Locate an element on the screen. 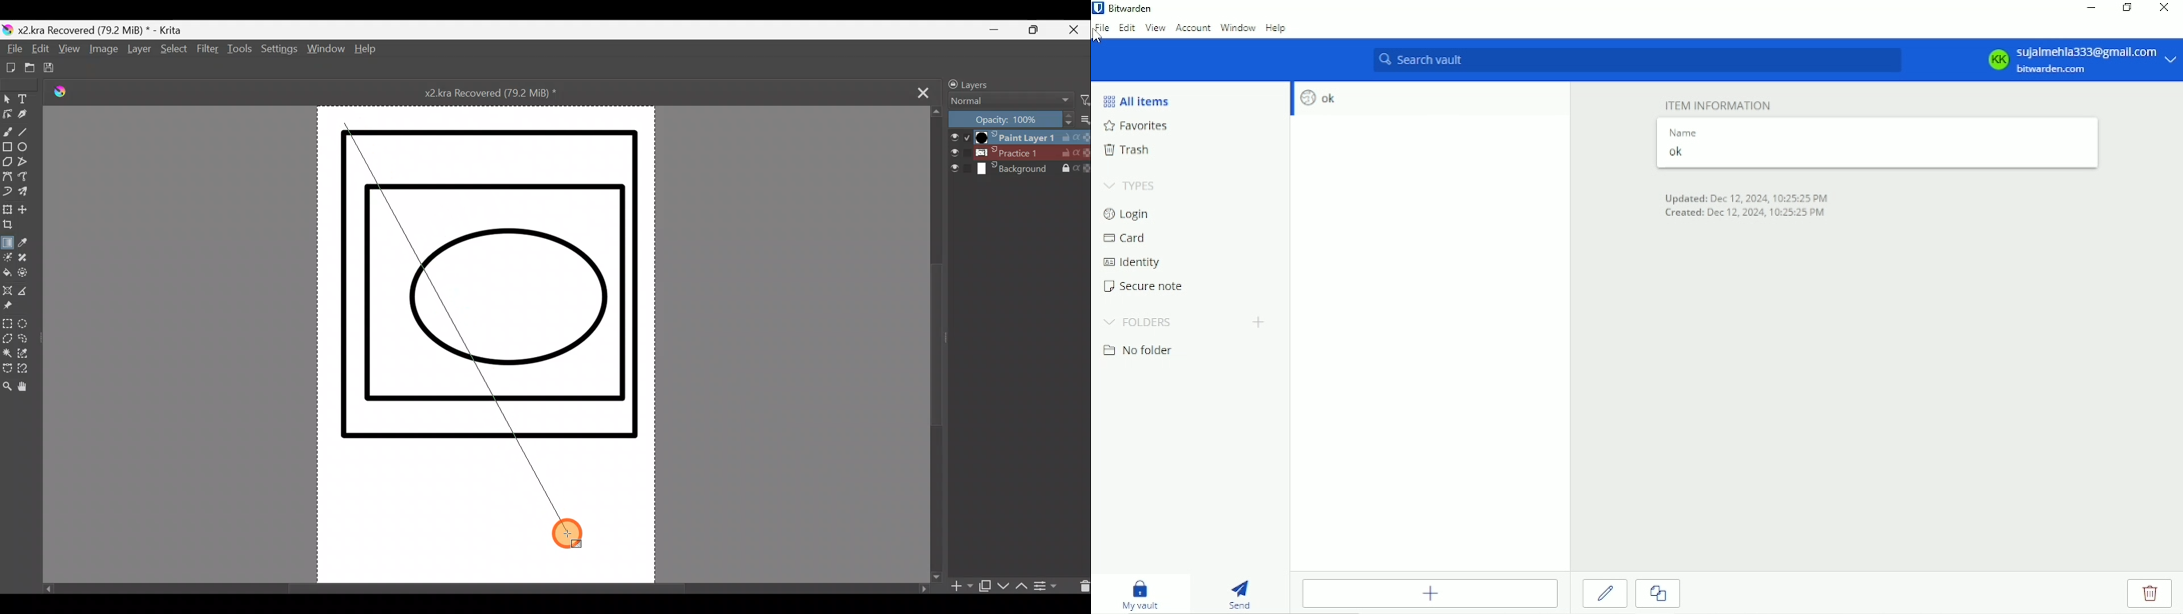  Measure the distance between two points is located at coordinates (28, 294).